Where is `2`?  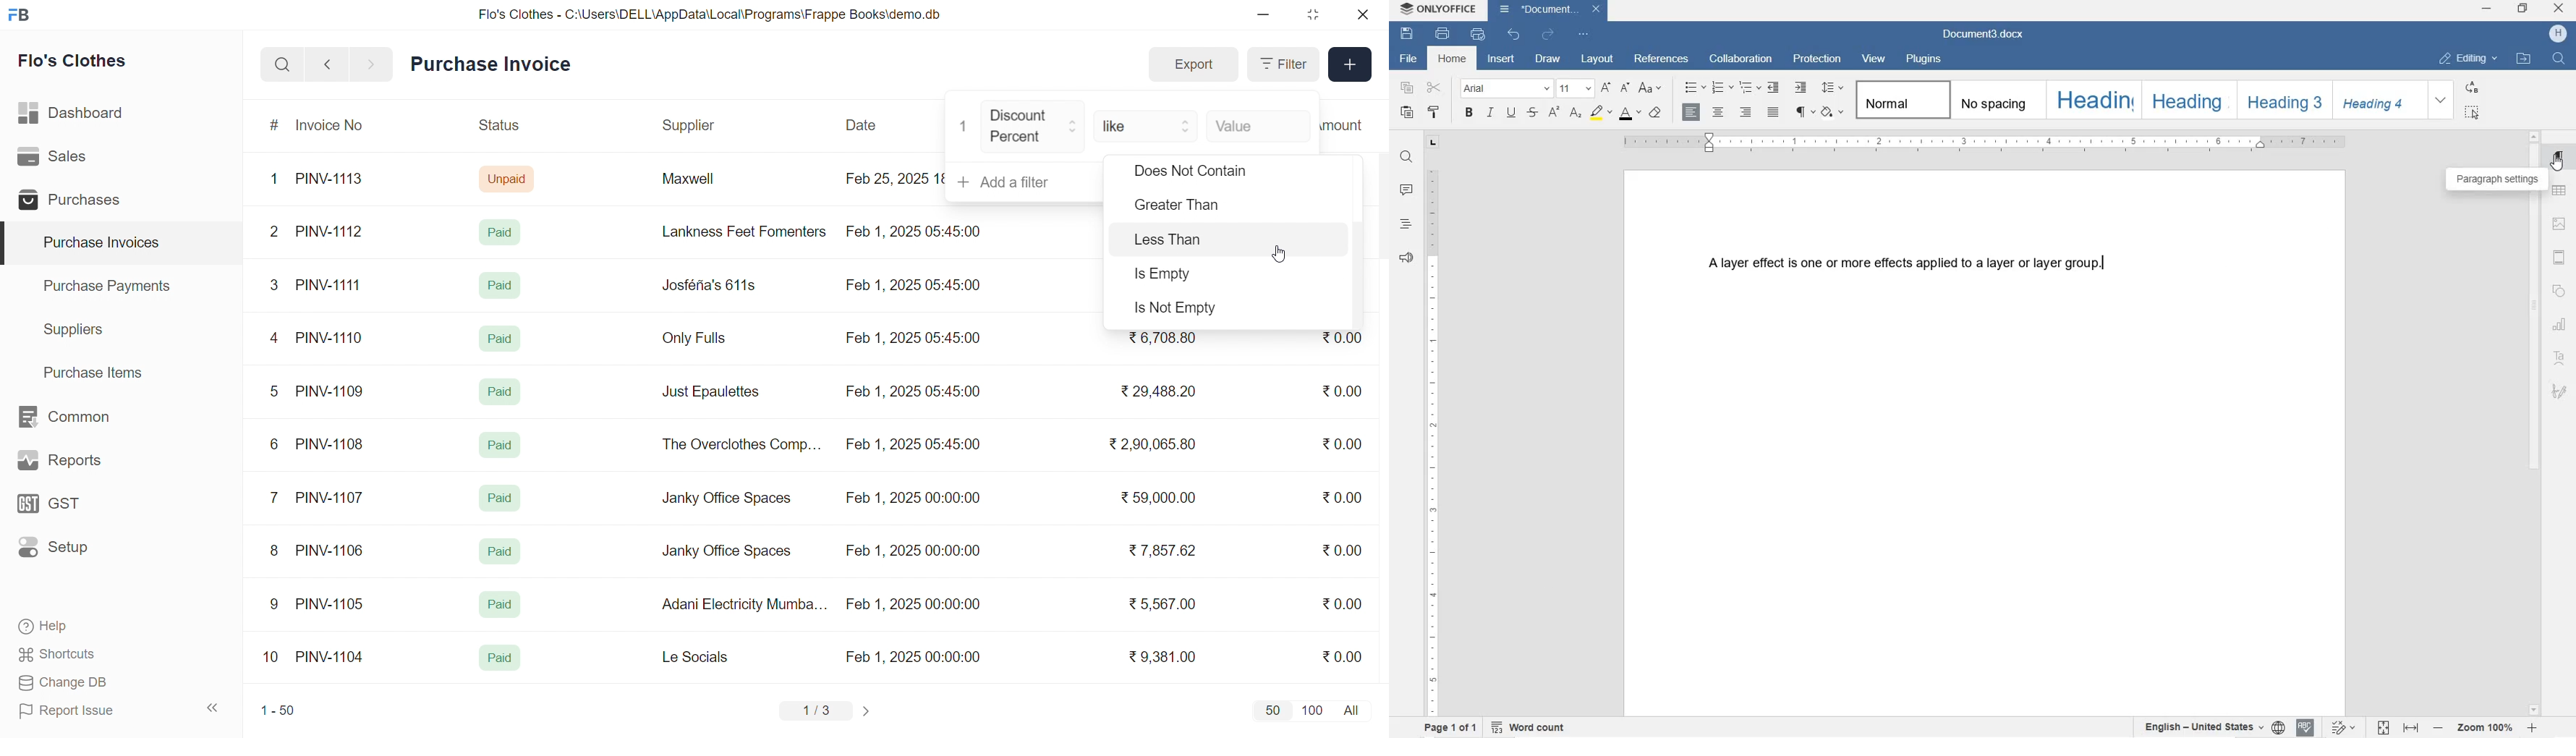
2 is located at coordinates (276, 234).